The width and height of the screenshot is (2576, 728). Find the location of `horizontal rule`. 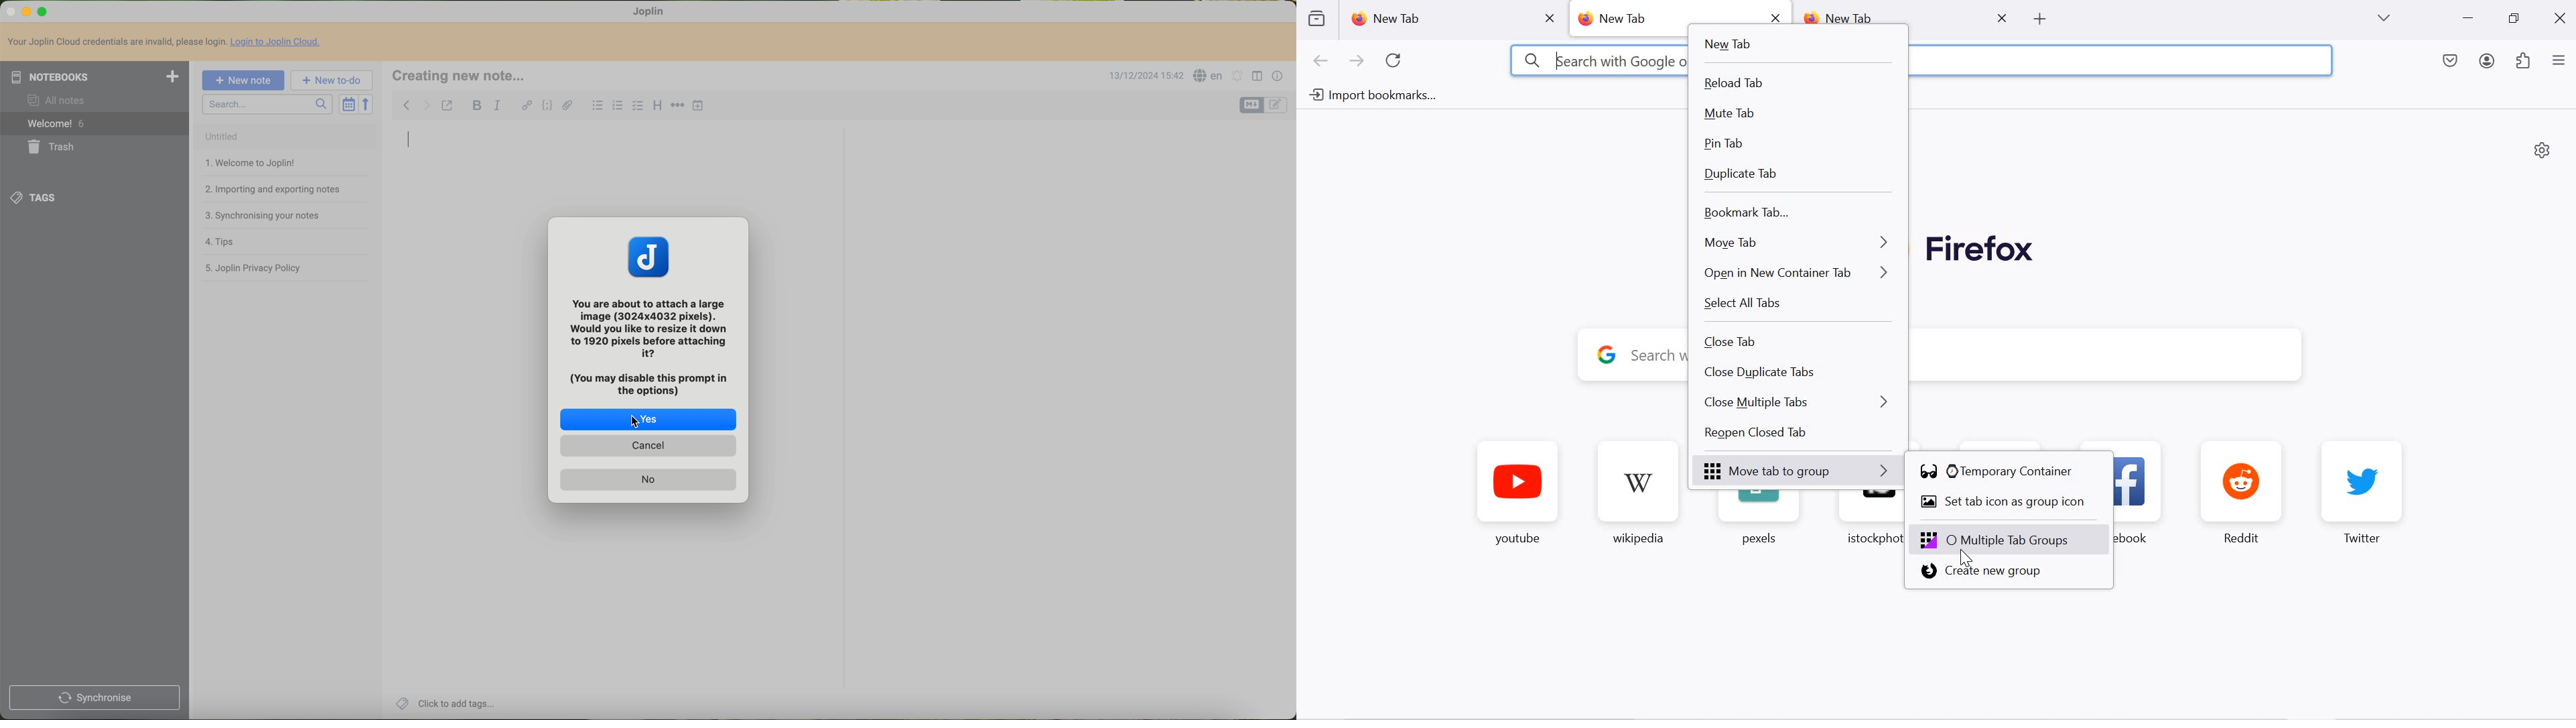

horizontal rule is located at coordinates (678, 106).